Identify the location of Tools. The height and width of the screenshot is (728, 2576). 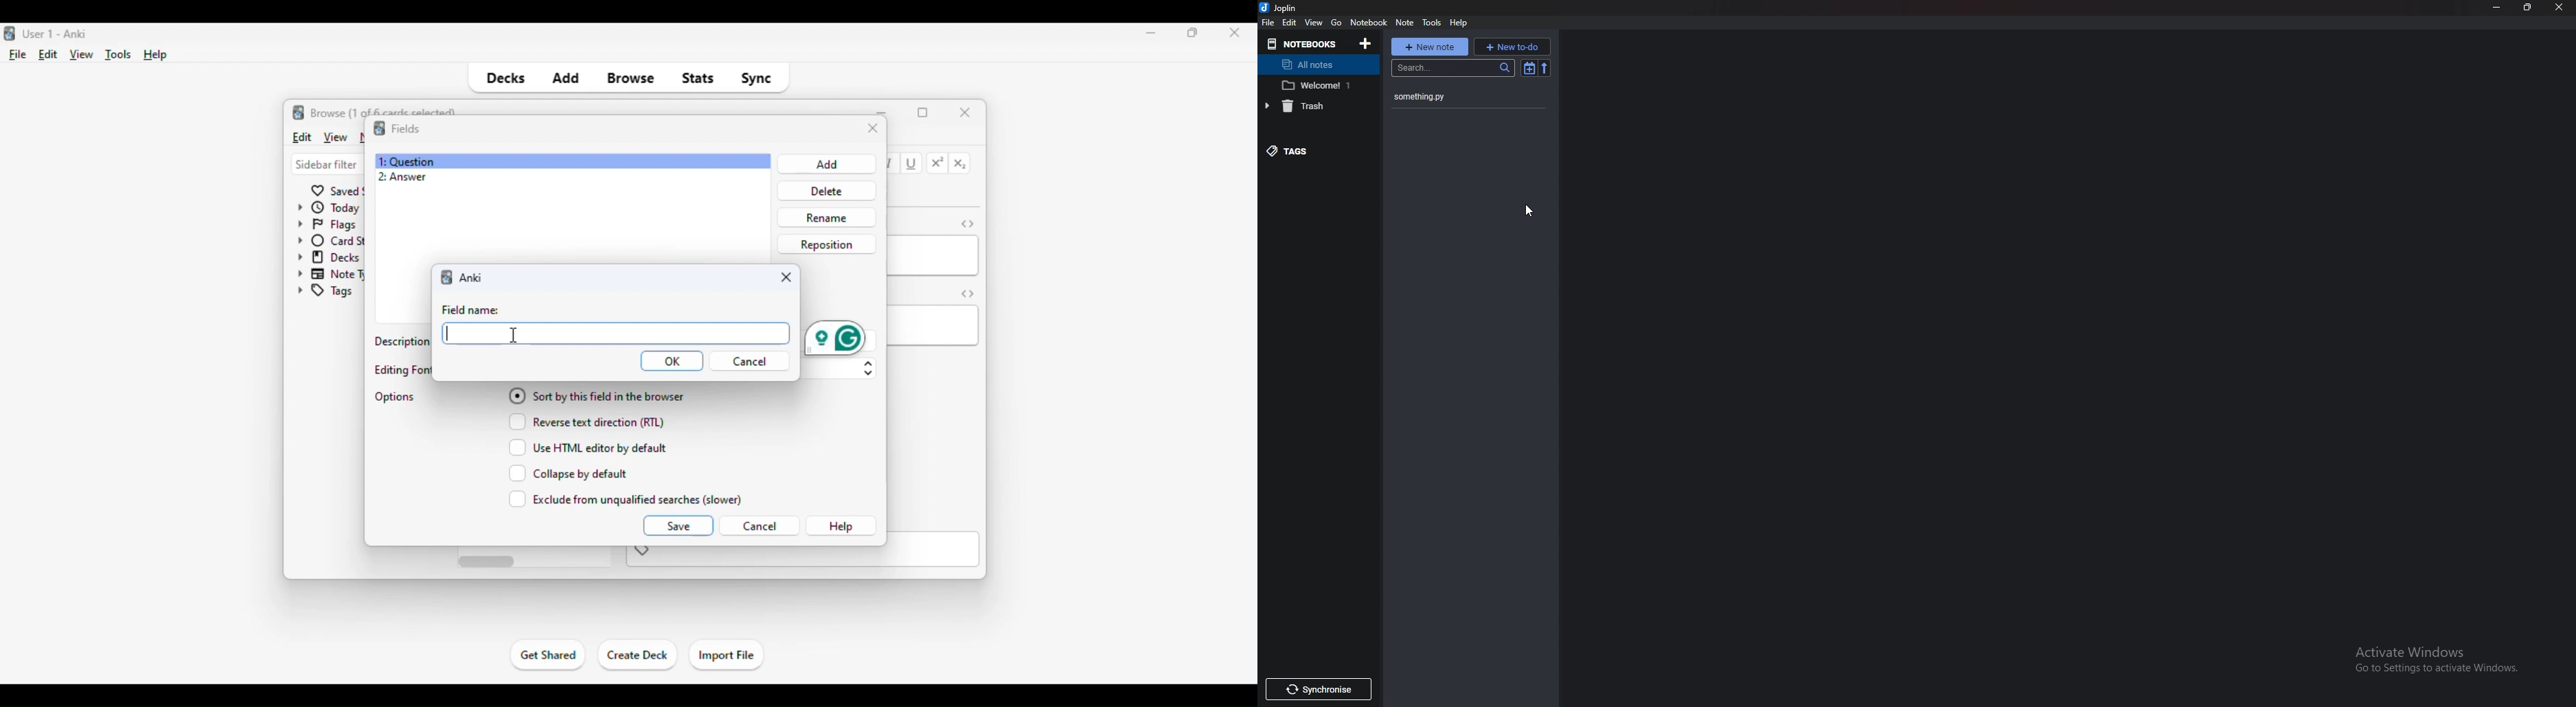
(1433, 23).